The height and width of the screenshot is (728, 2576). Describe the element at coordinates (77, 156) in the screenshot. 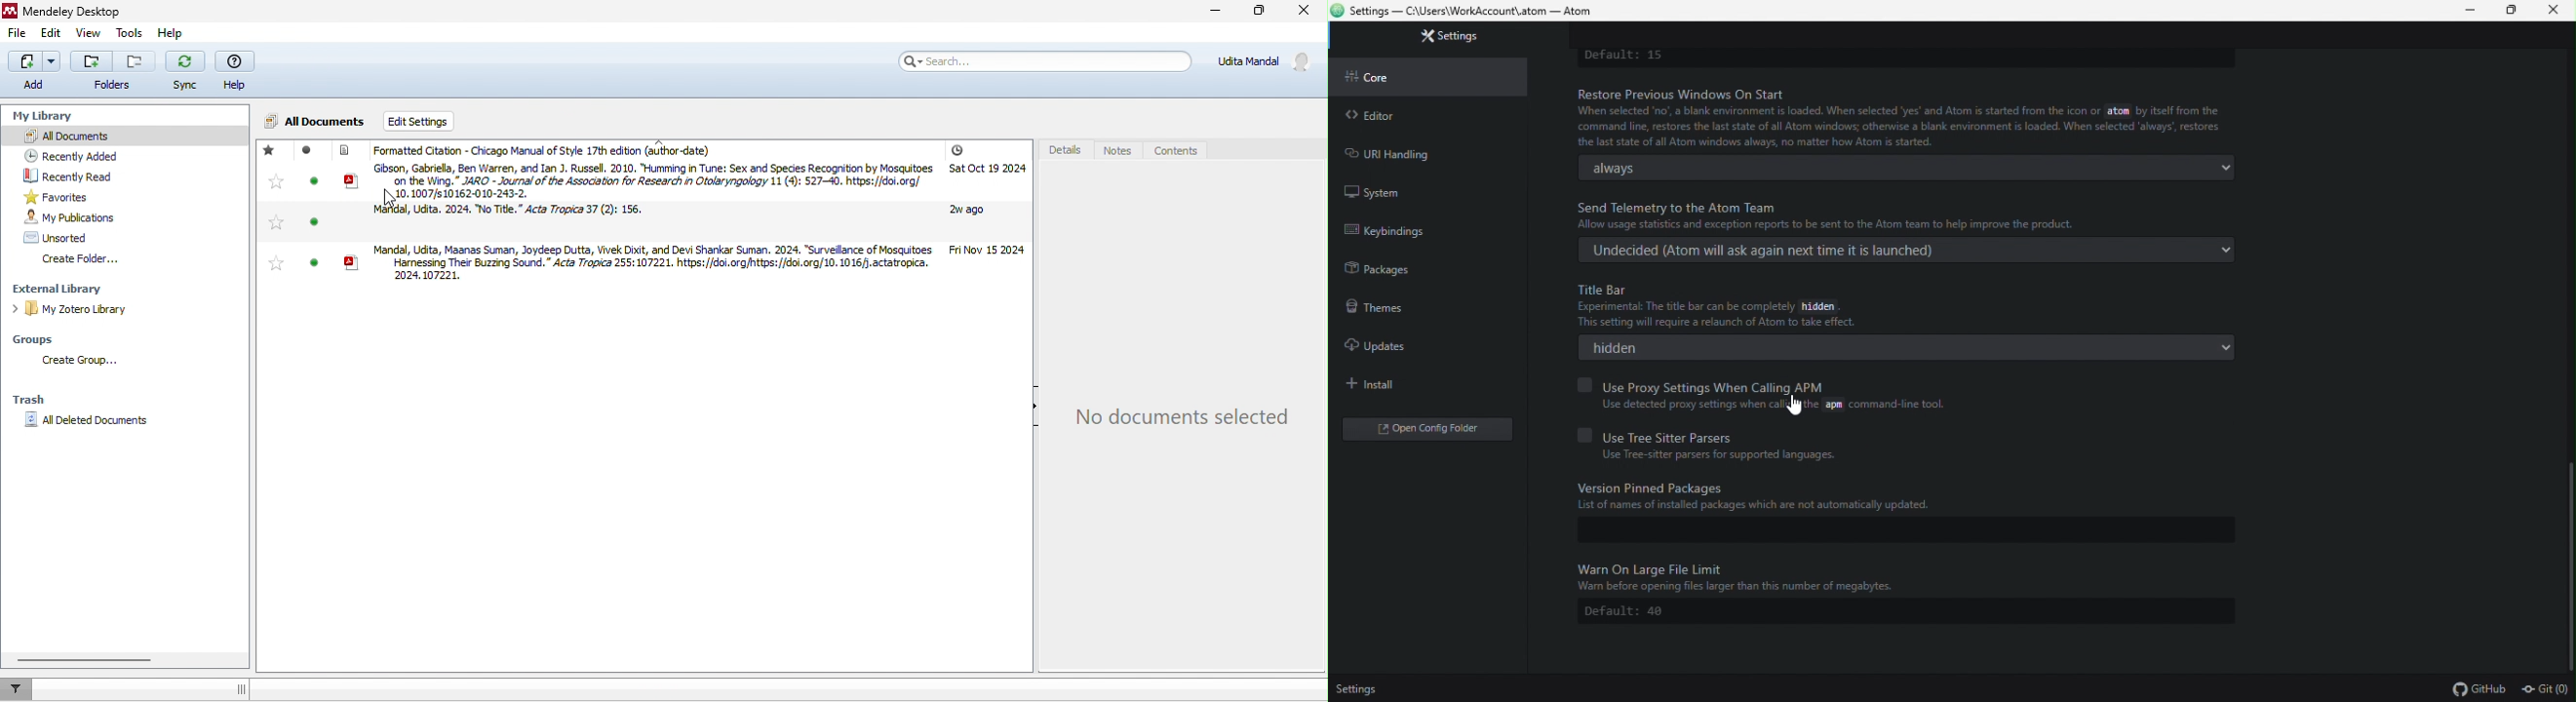

I see `recently added` at that location.